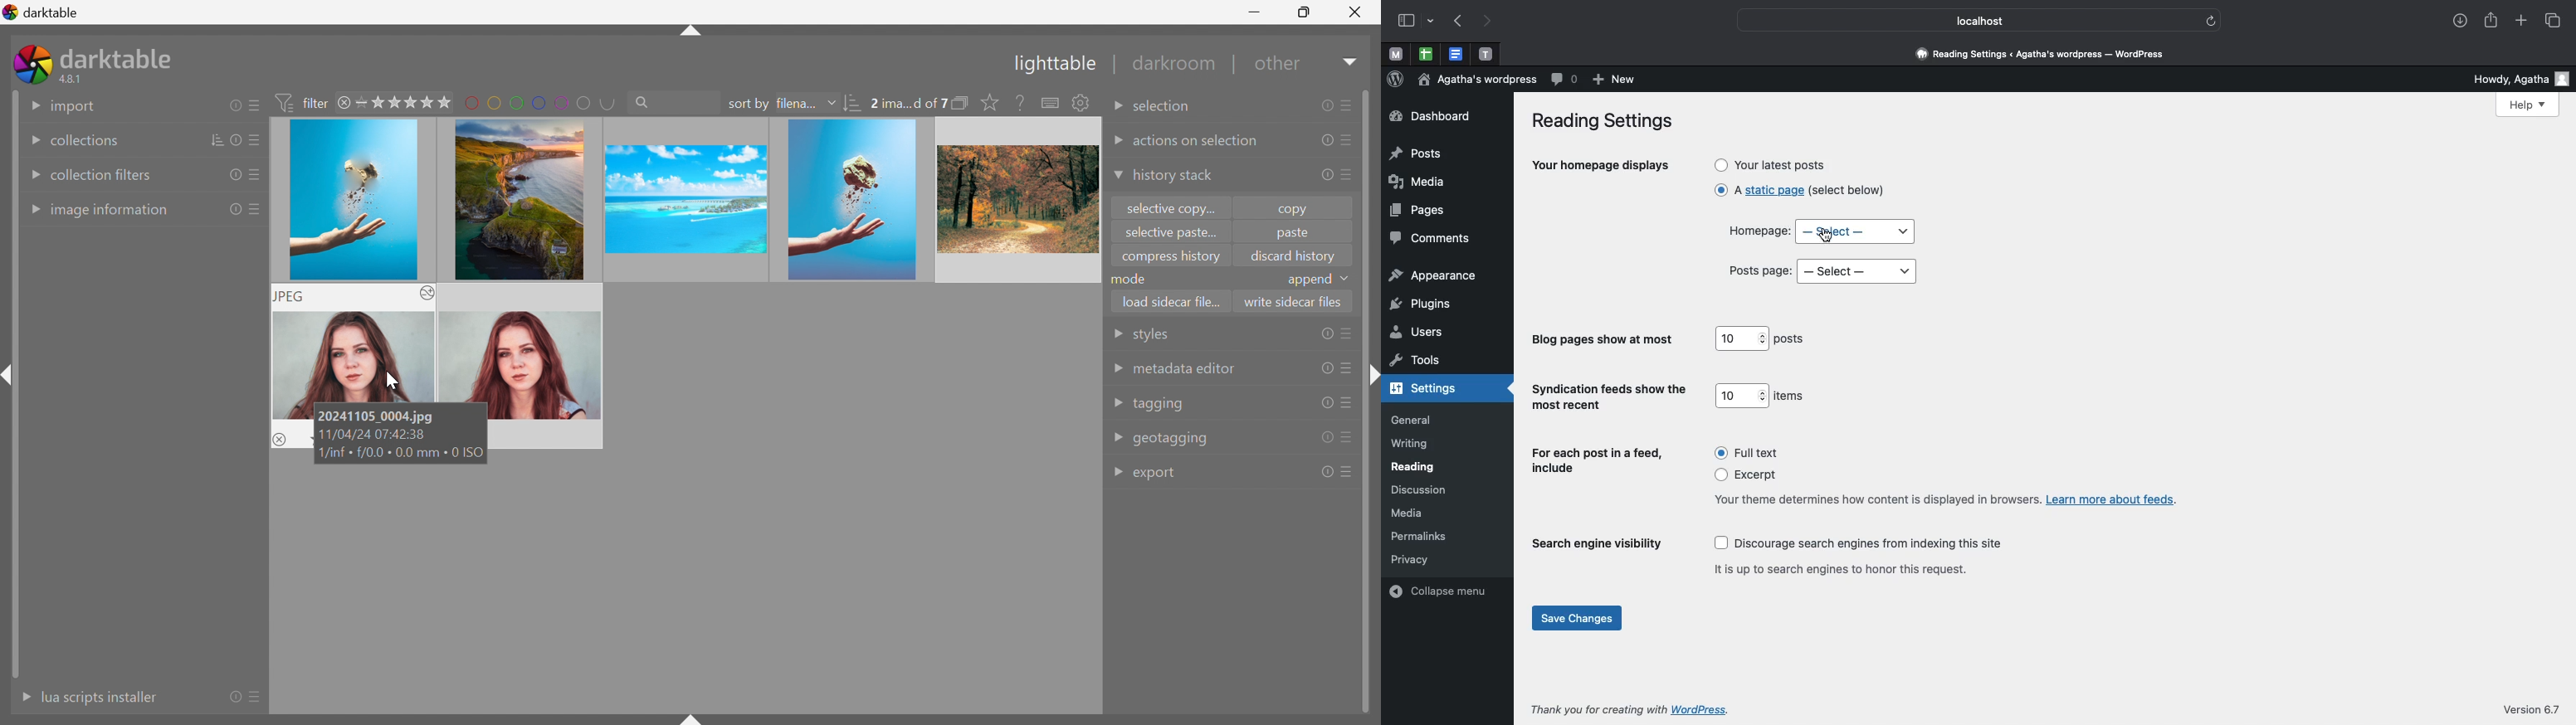 This screenshot has width=2576, height=728. Describe the element at coordinates (1461, 22) in the screenshot. I see `Previous page` at that location.